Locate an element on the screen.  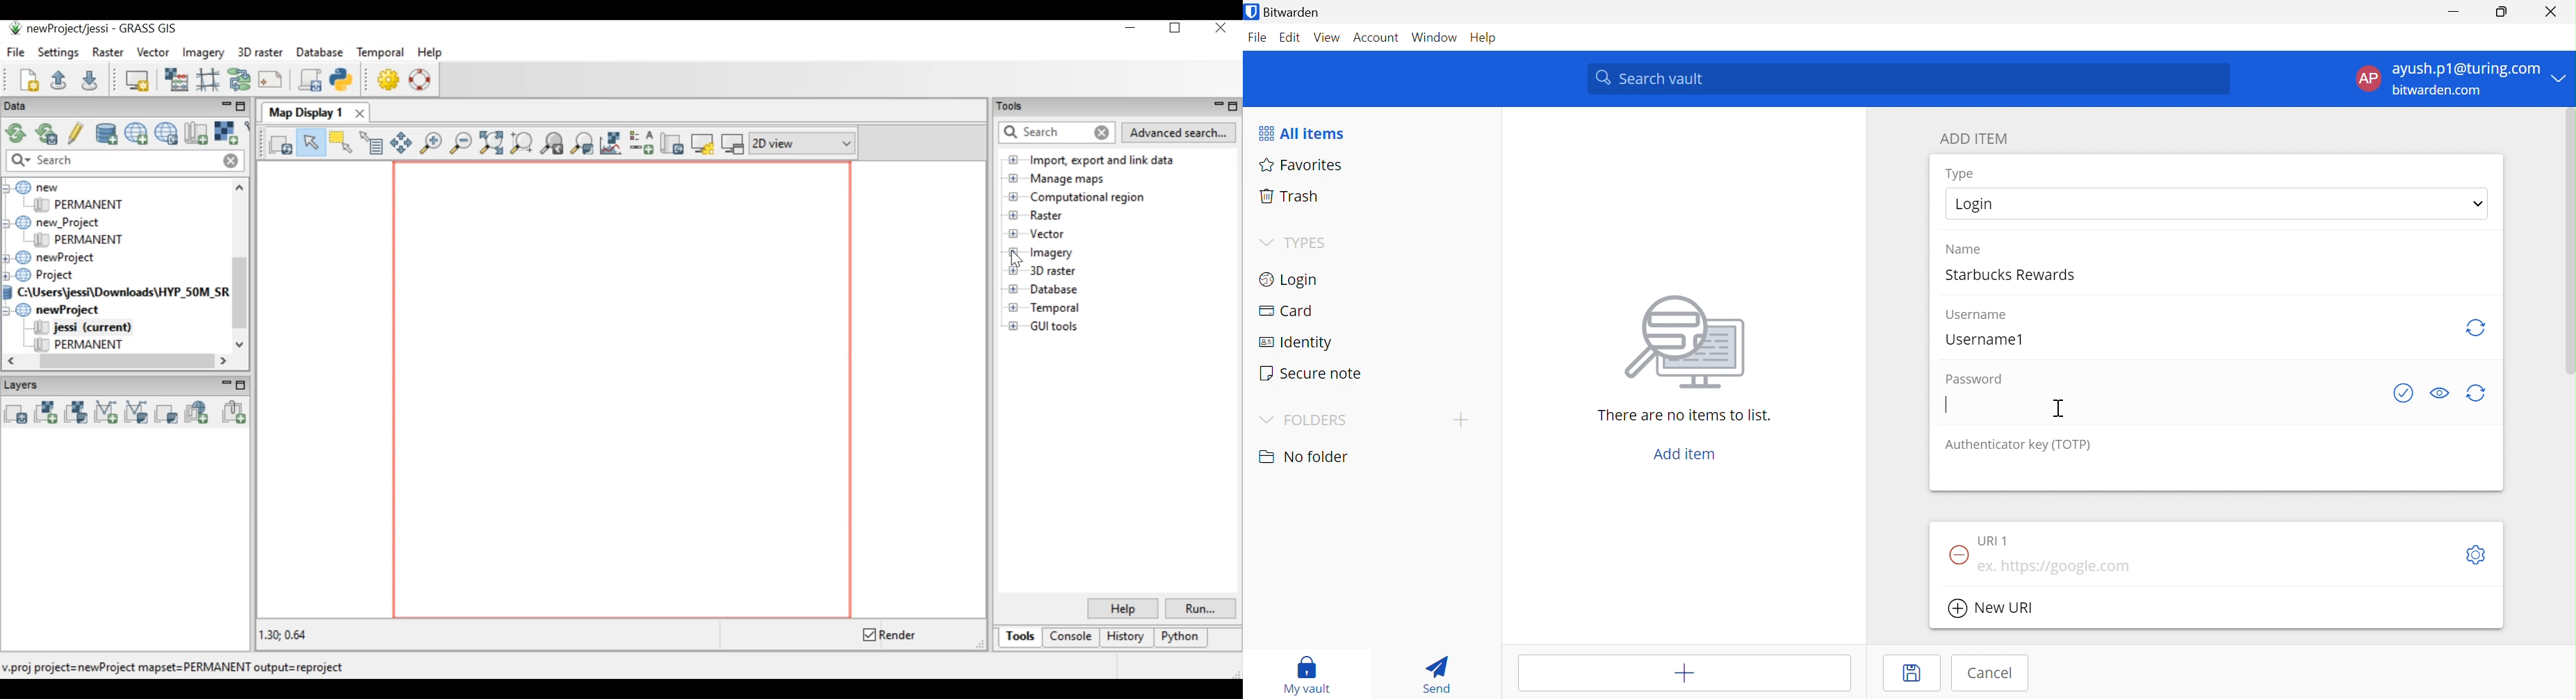
Account is located at coordinates (1378, 38).